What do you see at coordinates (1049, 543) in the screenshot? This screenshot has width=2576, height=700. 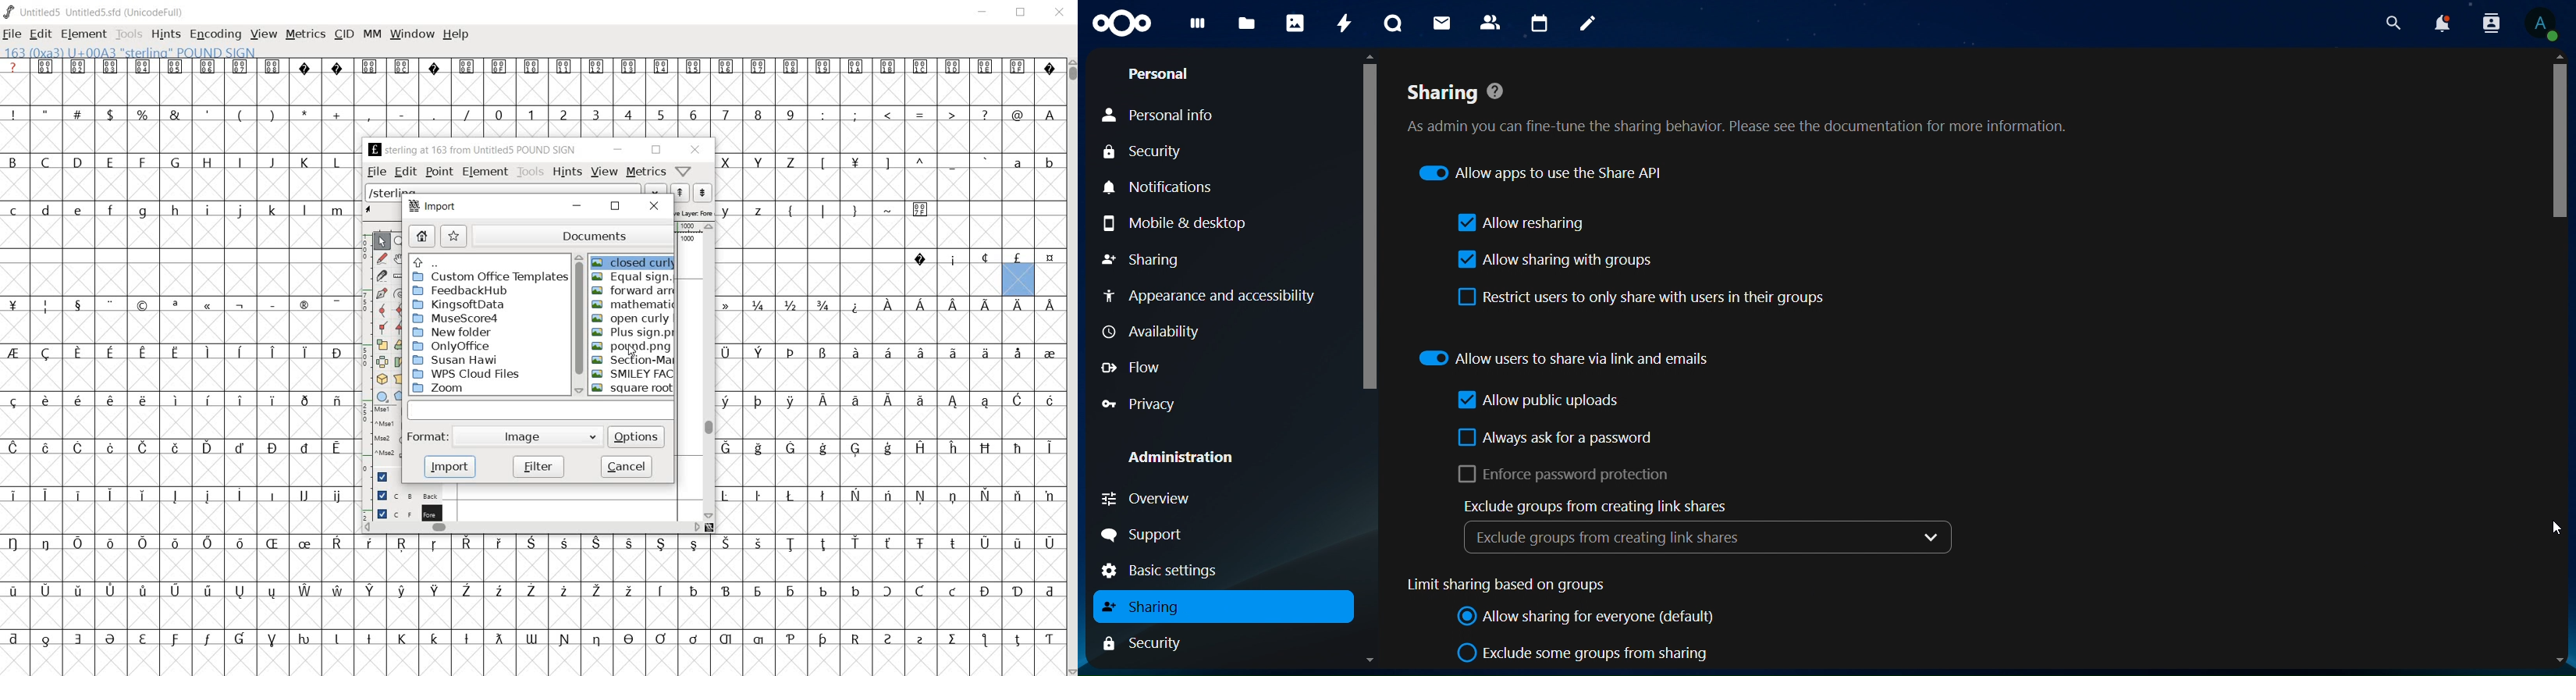 I see `Symbol` at bounding box center [1049, 543].